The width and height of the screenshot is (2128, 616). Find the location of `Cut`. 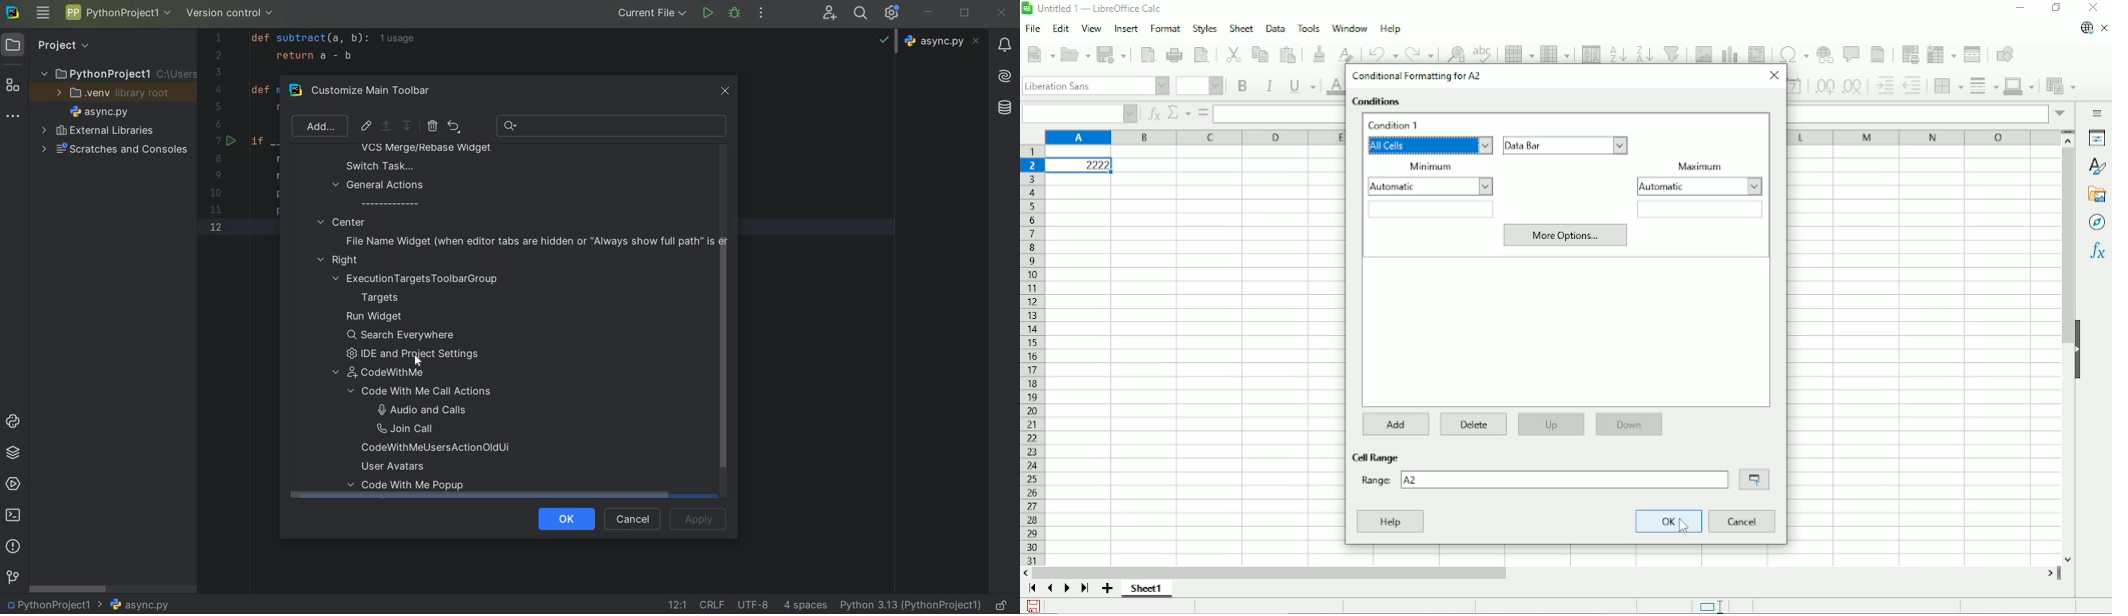

Cut is located at coordinates (1232, 54).